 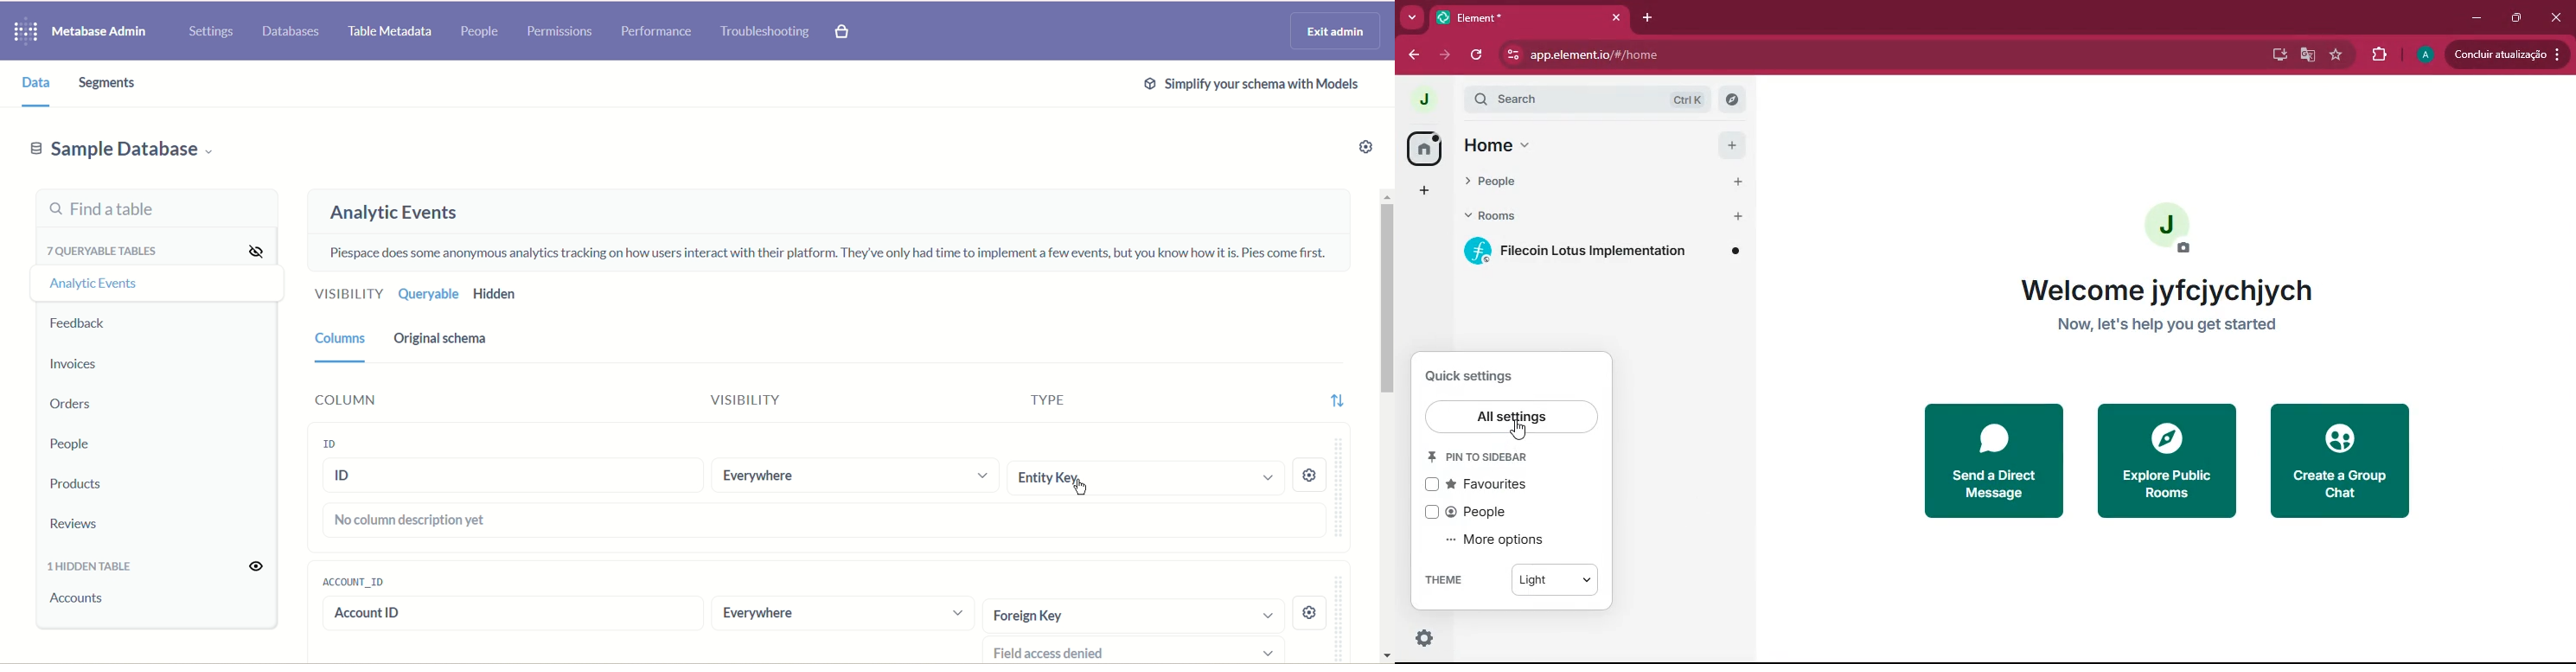 What do you see at coordinates (2306, 57) in the screenshot?
I see `google translate` at bounding box center [2306, 57].